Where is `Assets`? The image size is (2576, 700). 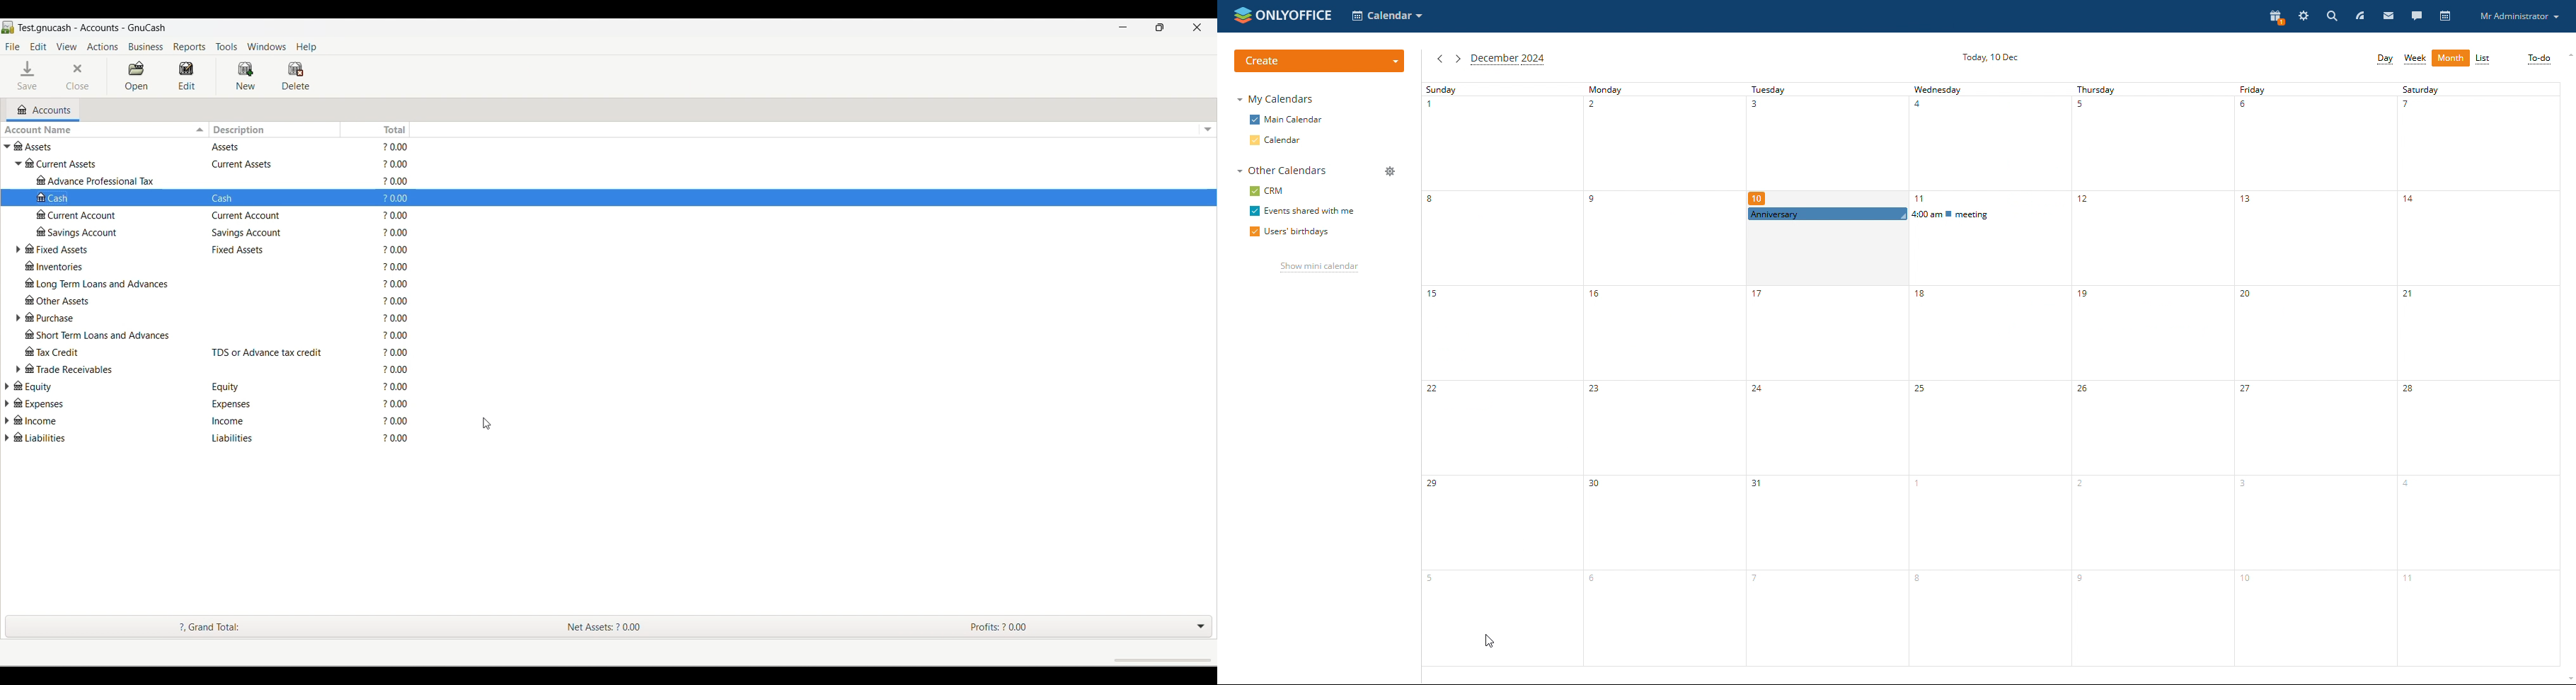
Assets is located at coordinates (105, 146).